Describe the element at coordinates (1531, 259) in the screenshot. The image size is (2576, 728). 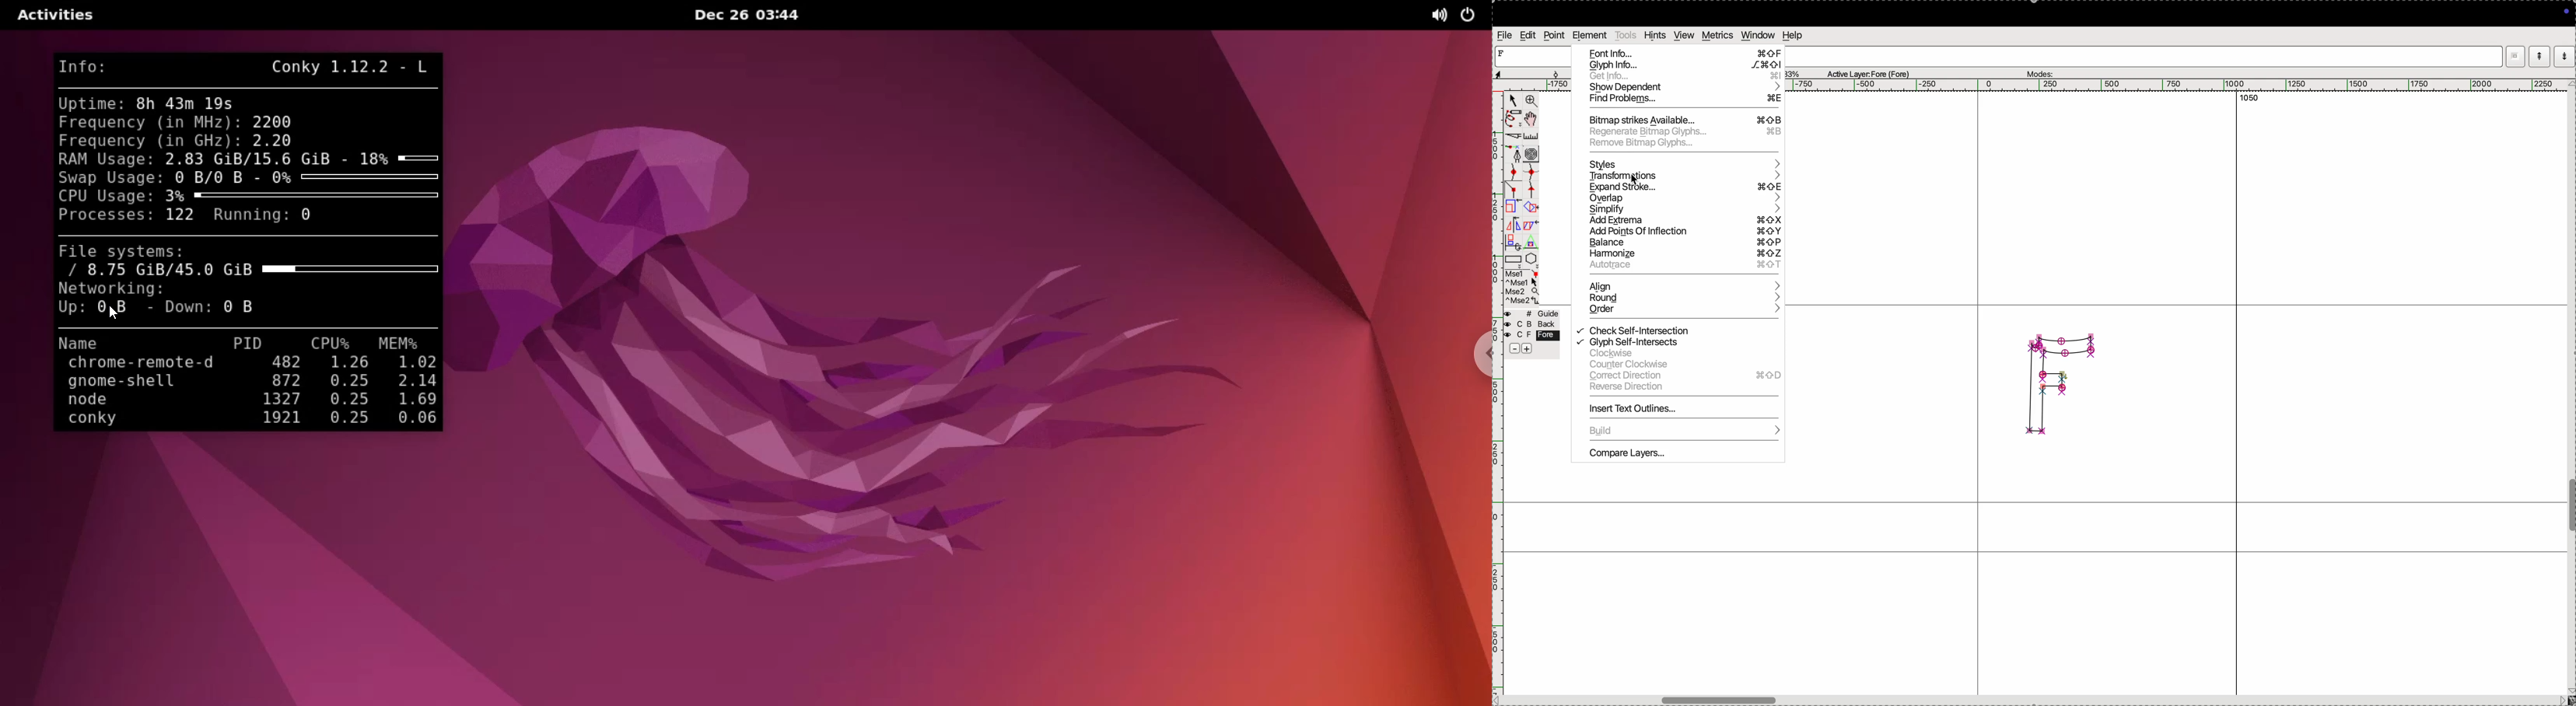
I see `pentagon` at that location.